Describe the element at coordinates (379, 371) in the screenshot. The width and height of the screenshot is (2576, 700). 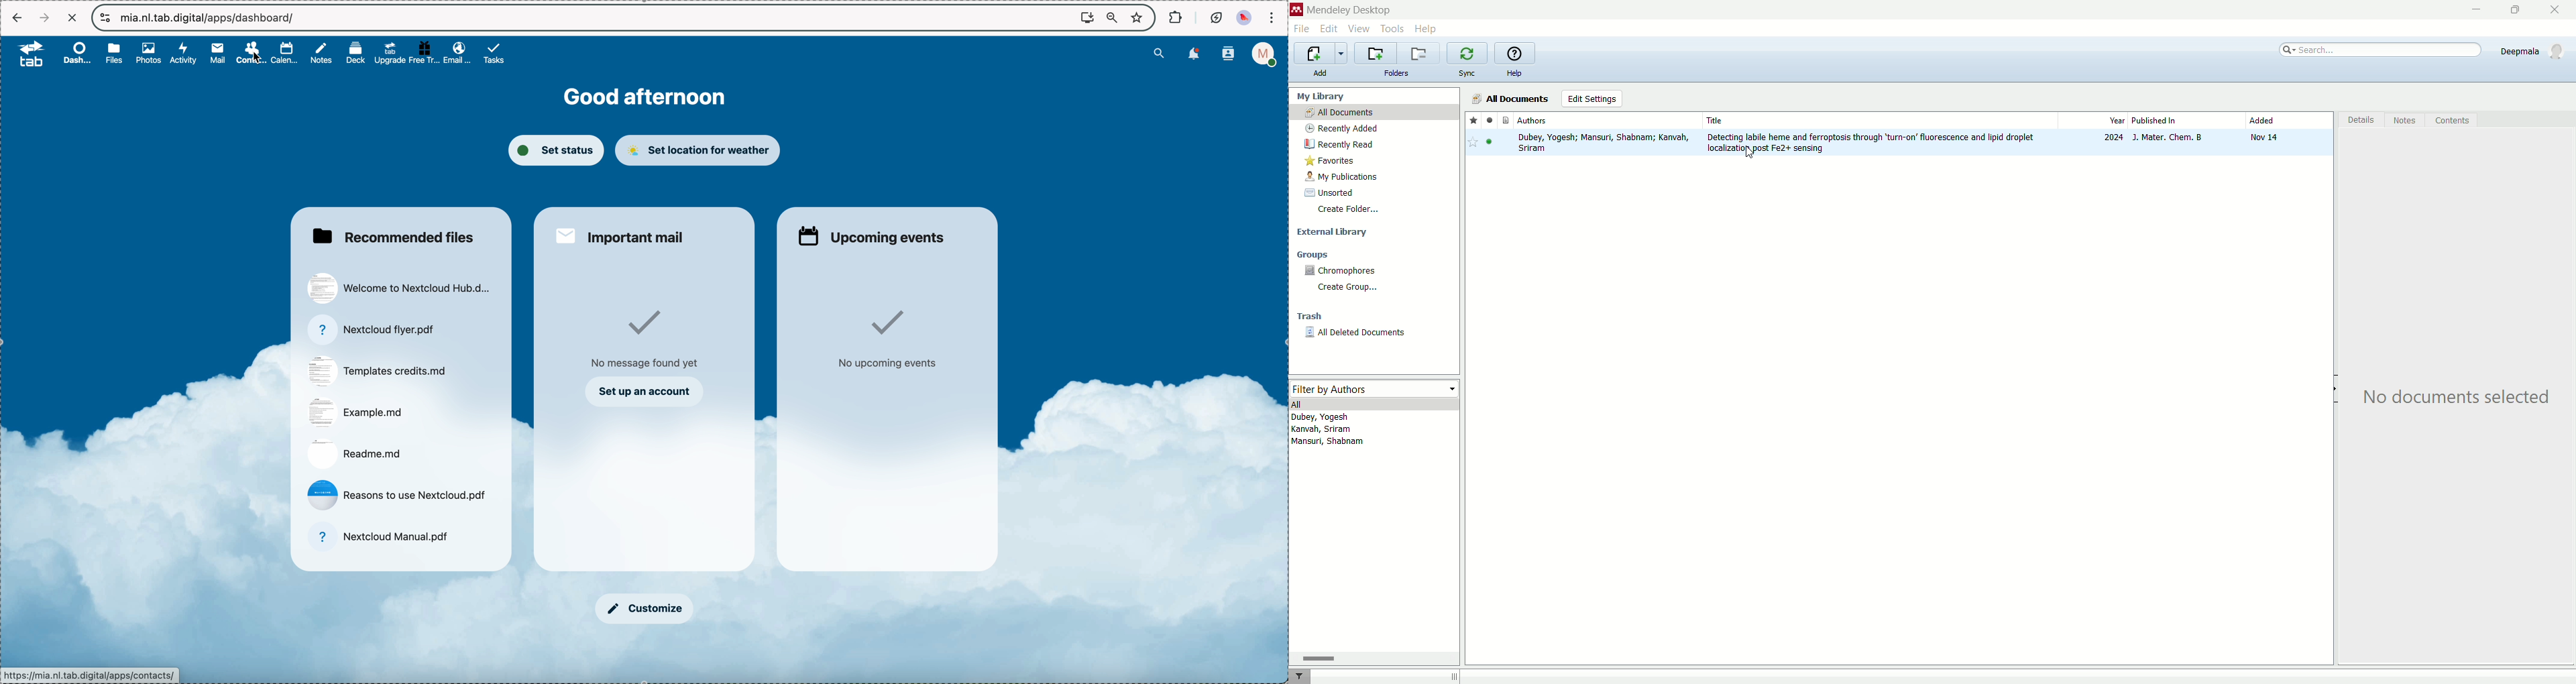
I see `file` at that location.